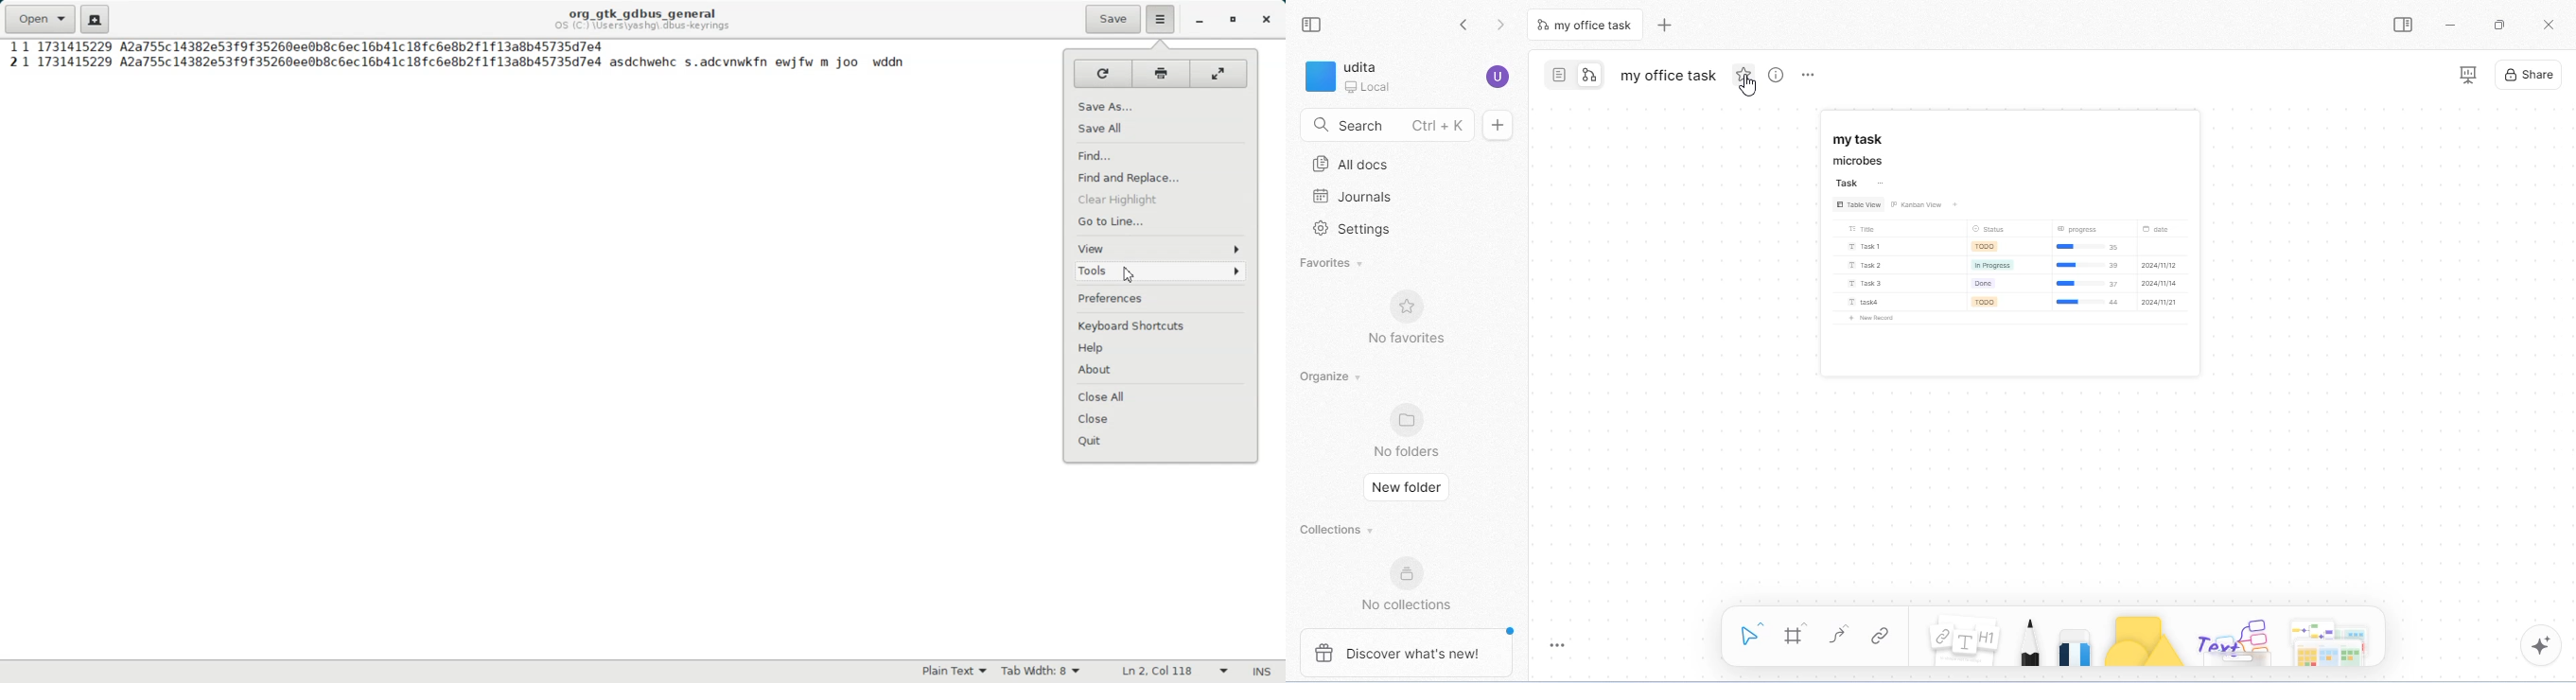 The height and width of the screenshot is (700, 2576). What do you see at coordinates (1126, 274) in the screenshot?
I see `Cursor` at bounding box center [1126, 274].